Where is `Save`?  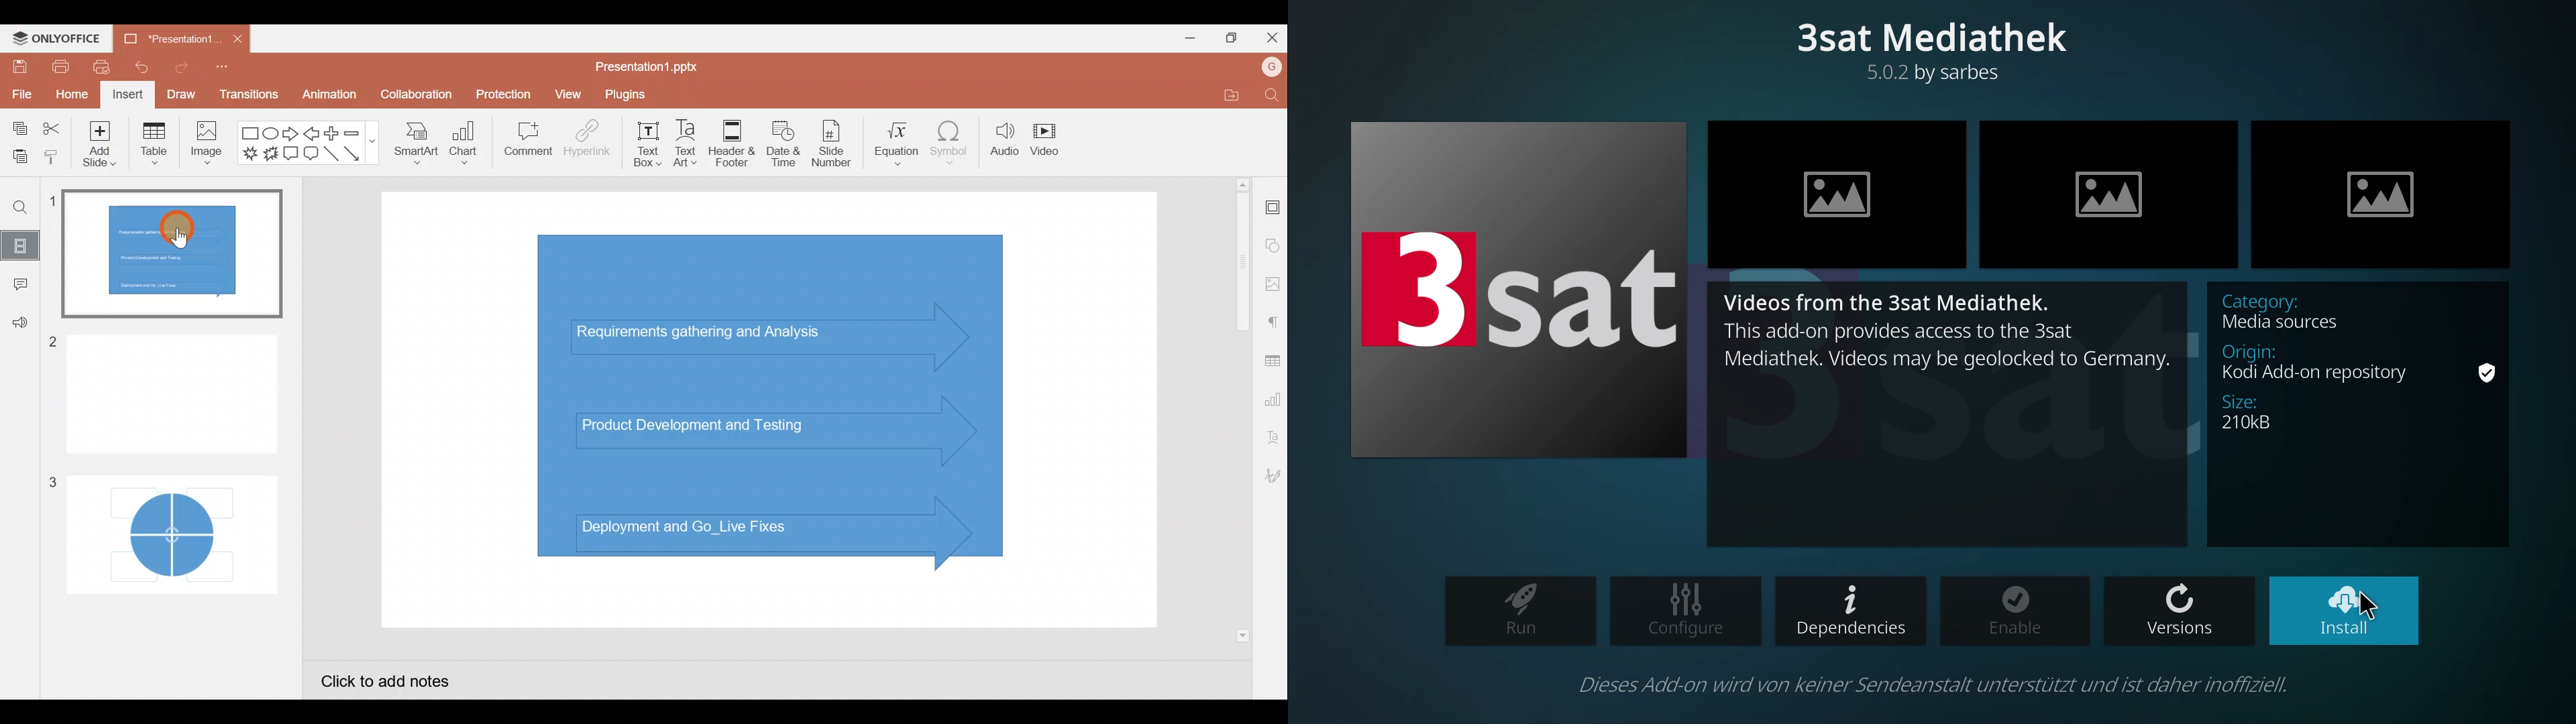
Save is located at coordinates (17, 67).